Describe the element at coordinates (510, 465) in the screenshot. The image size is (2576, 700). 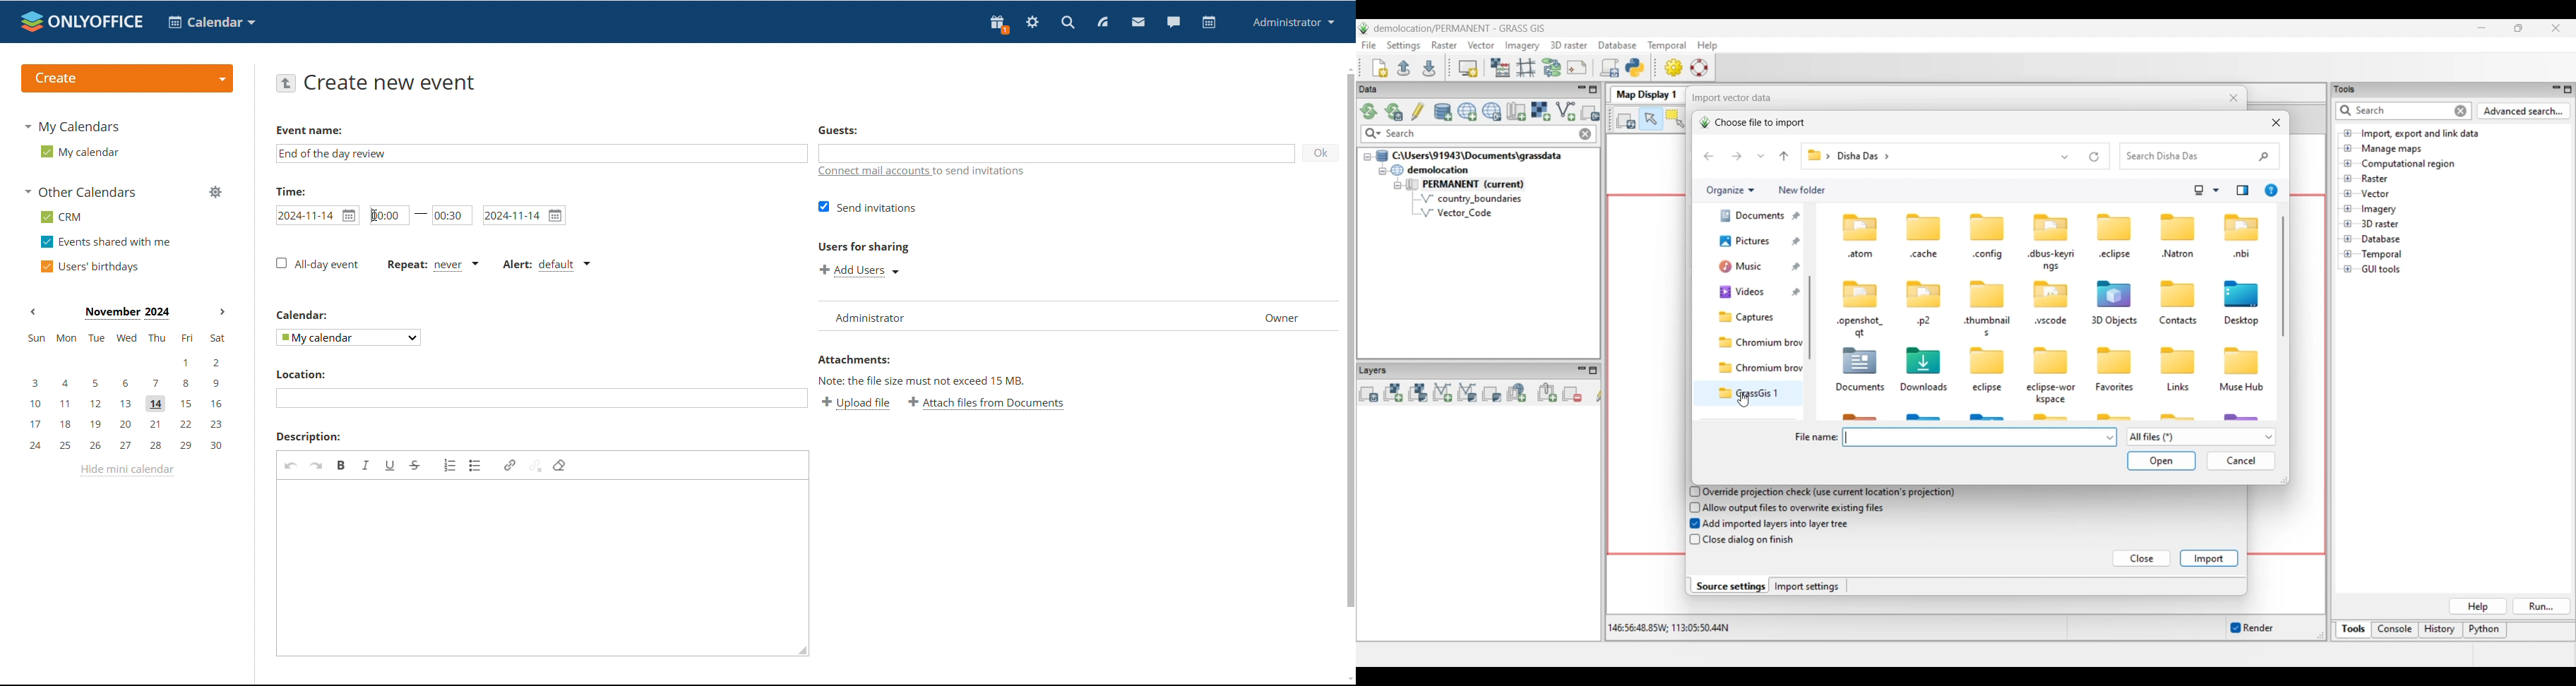
I see `link` at that location.